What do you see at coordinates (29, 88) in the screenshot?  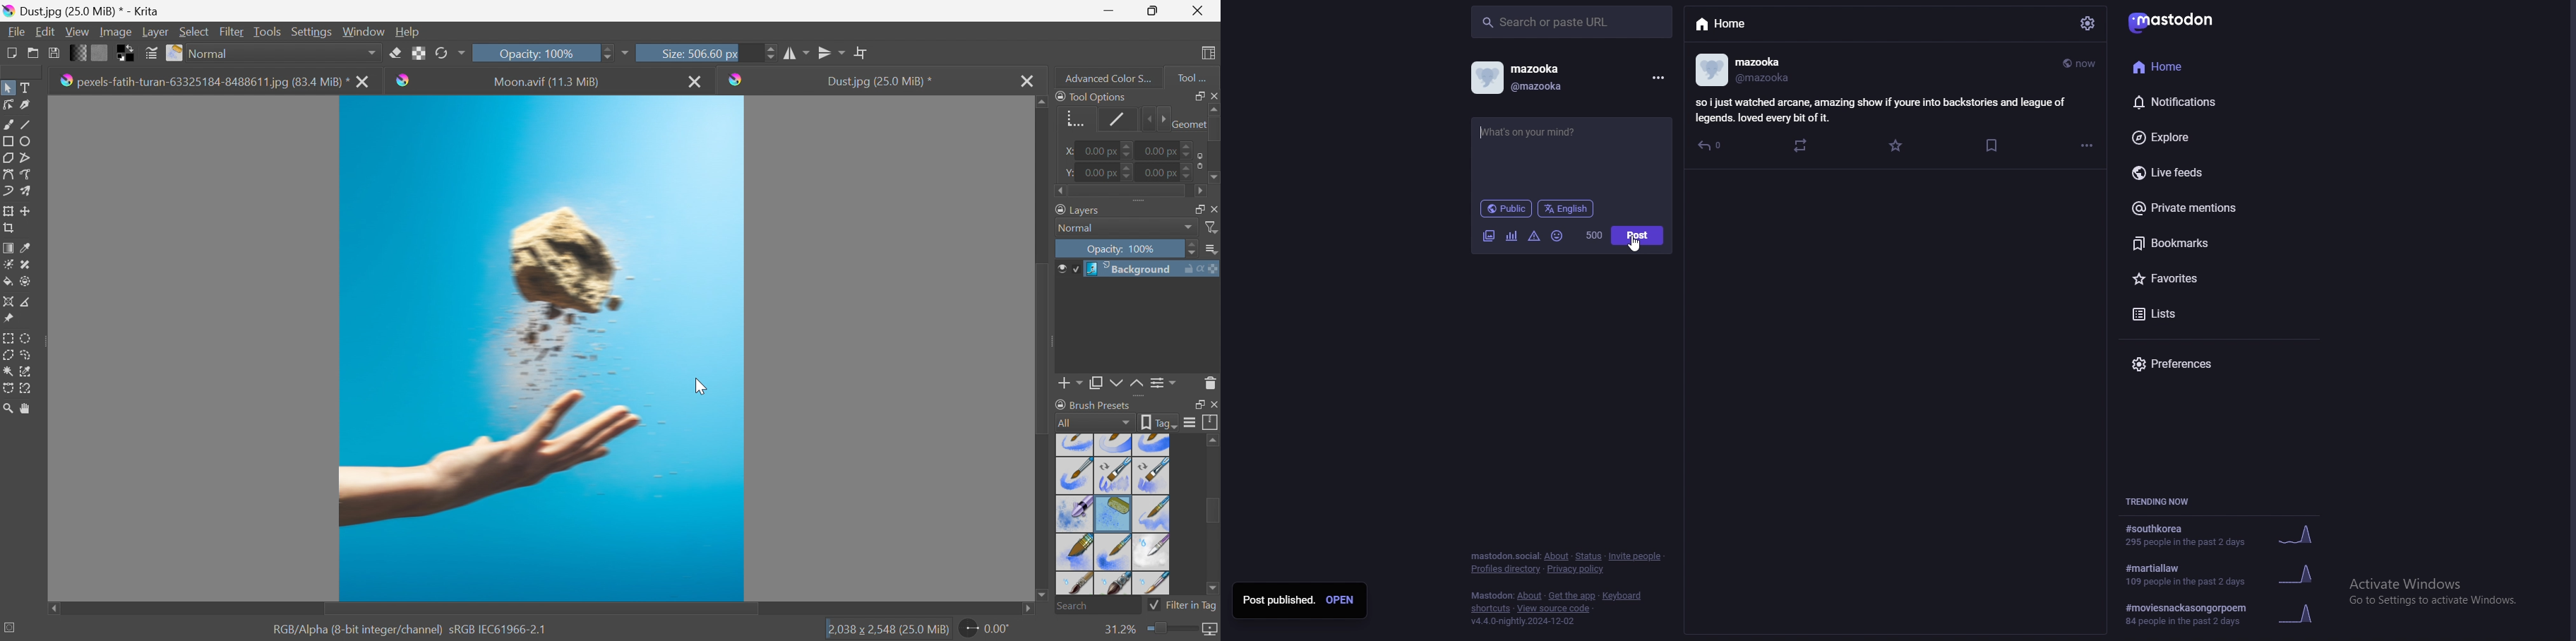 I see `Text tool` at bounding box center [29, 88].